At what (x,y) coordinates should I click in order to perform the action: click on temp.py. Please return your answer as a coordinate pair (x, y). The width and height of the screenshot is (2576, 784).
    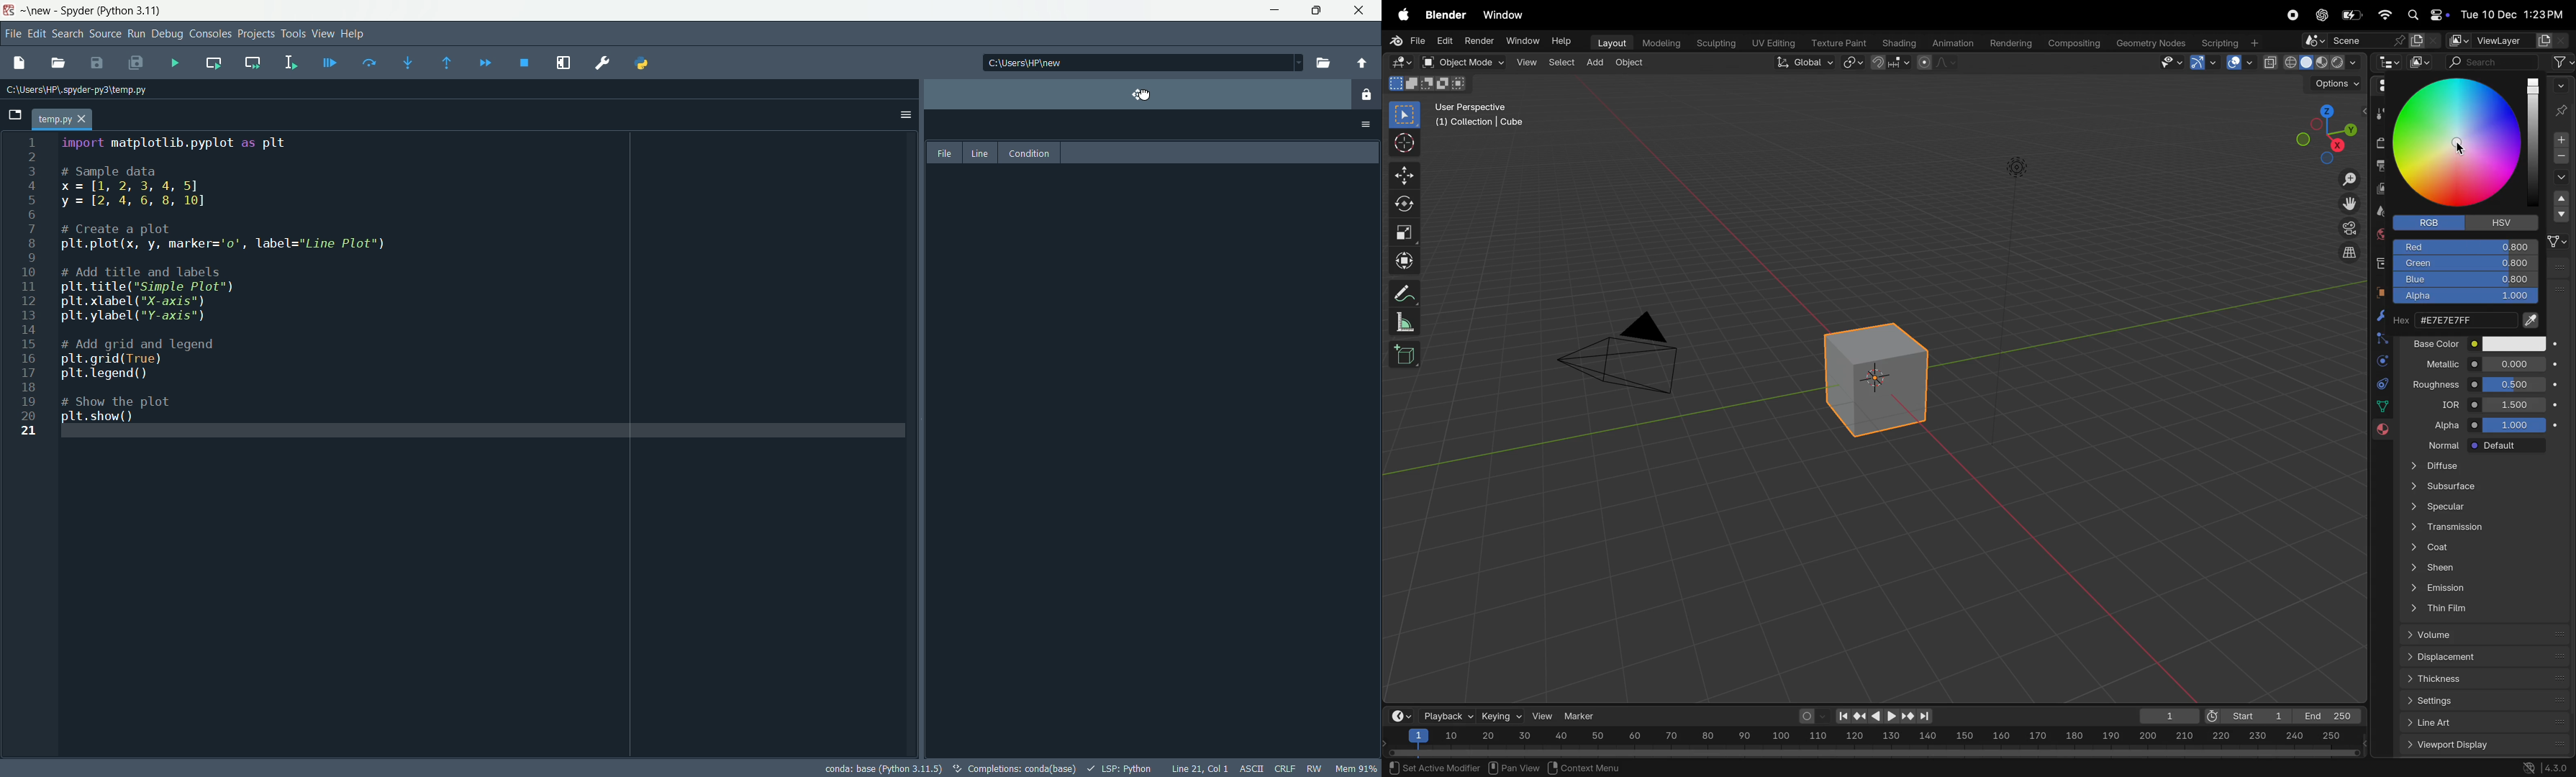
    Looking at the image, I should click on (71, 117).